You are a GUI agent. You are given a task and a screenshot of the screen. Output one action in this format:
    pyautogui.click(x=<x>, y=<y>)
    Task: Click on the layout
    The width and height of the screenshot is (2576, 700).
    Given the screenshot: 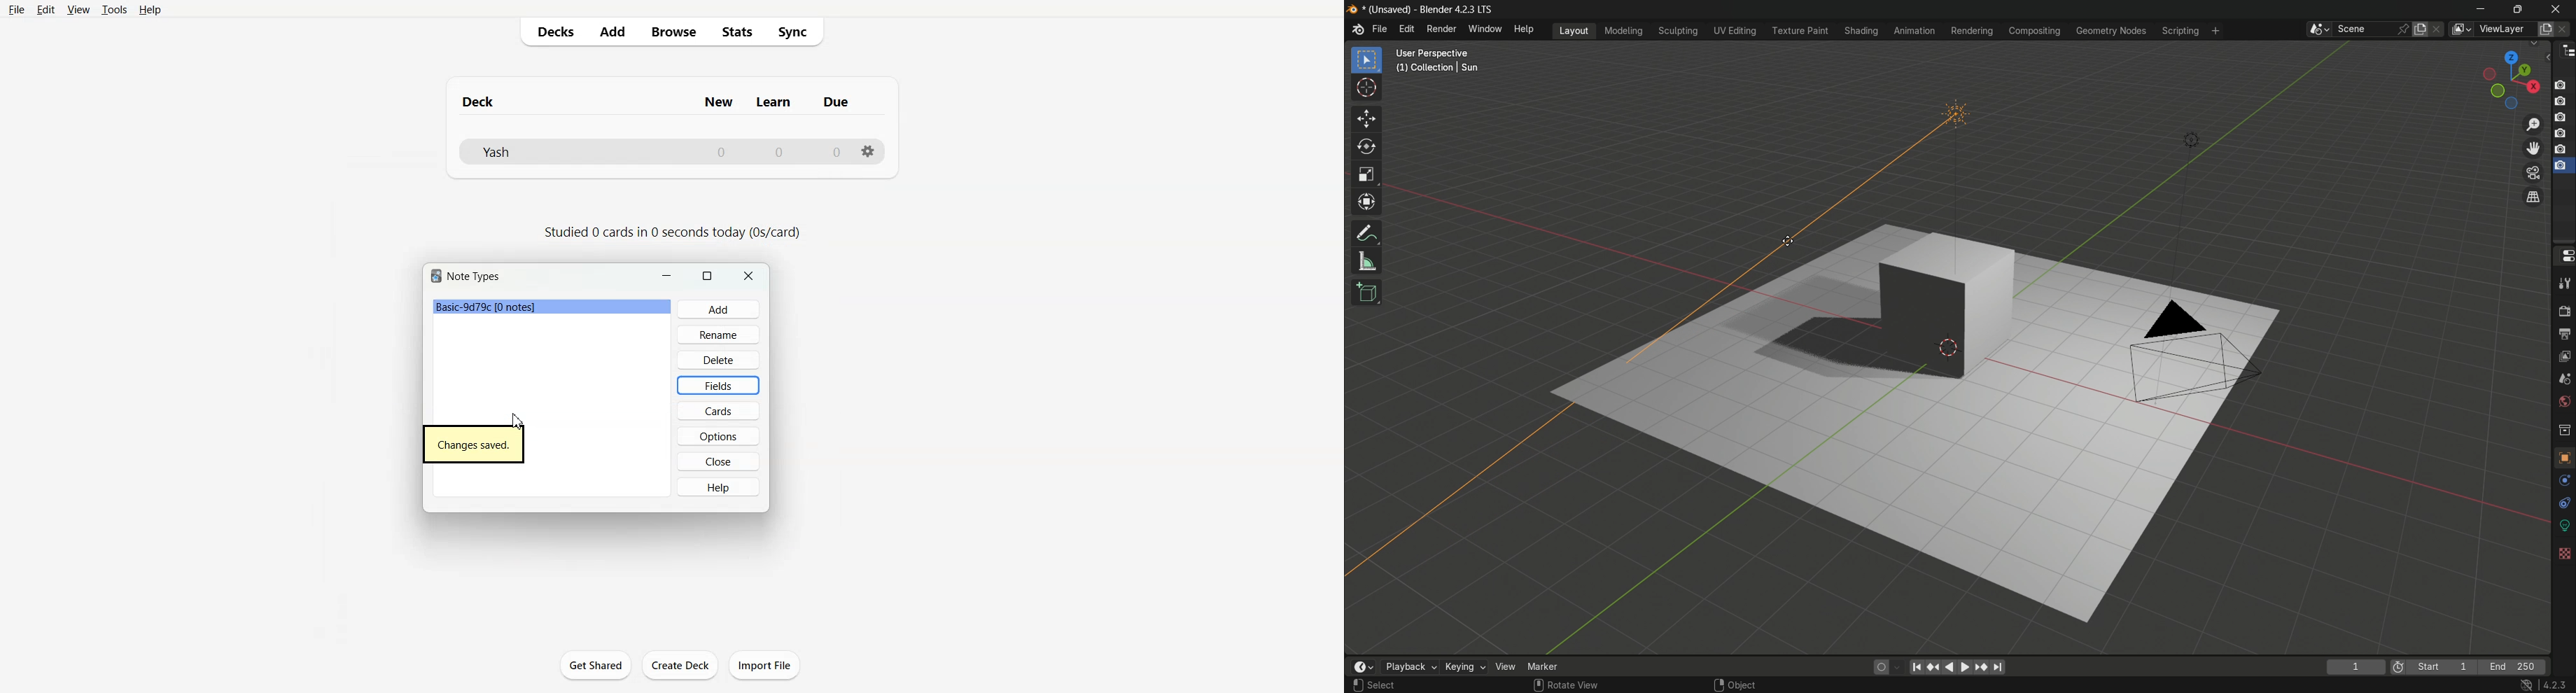 What is the action you would take?
    pyautogui.click(x=1576, y=30)
    